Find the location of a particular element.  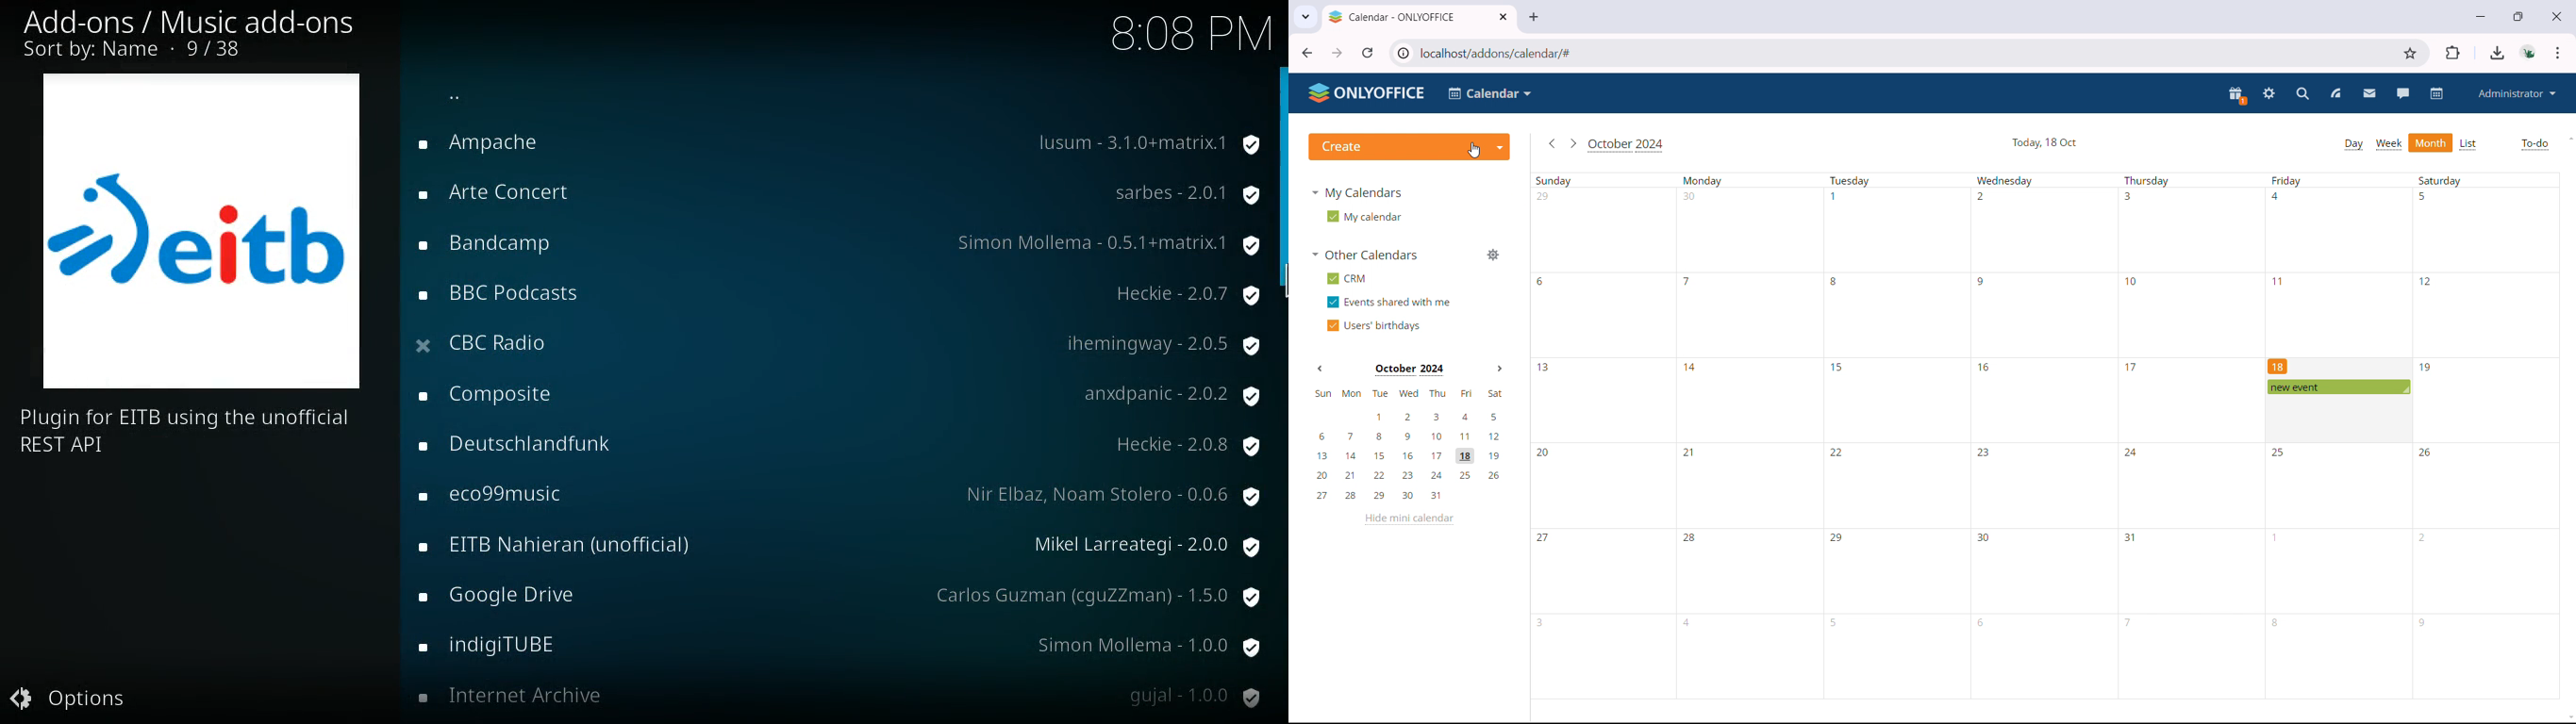

close is located at coordinates (2556, 15).